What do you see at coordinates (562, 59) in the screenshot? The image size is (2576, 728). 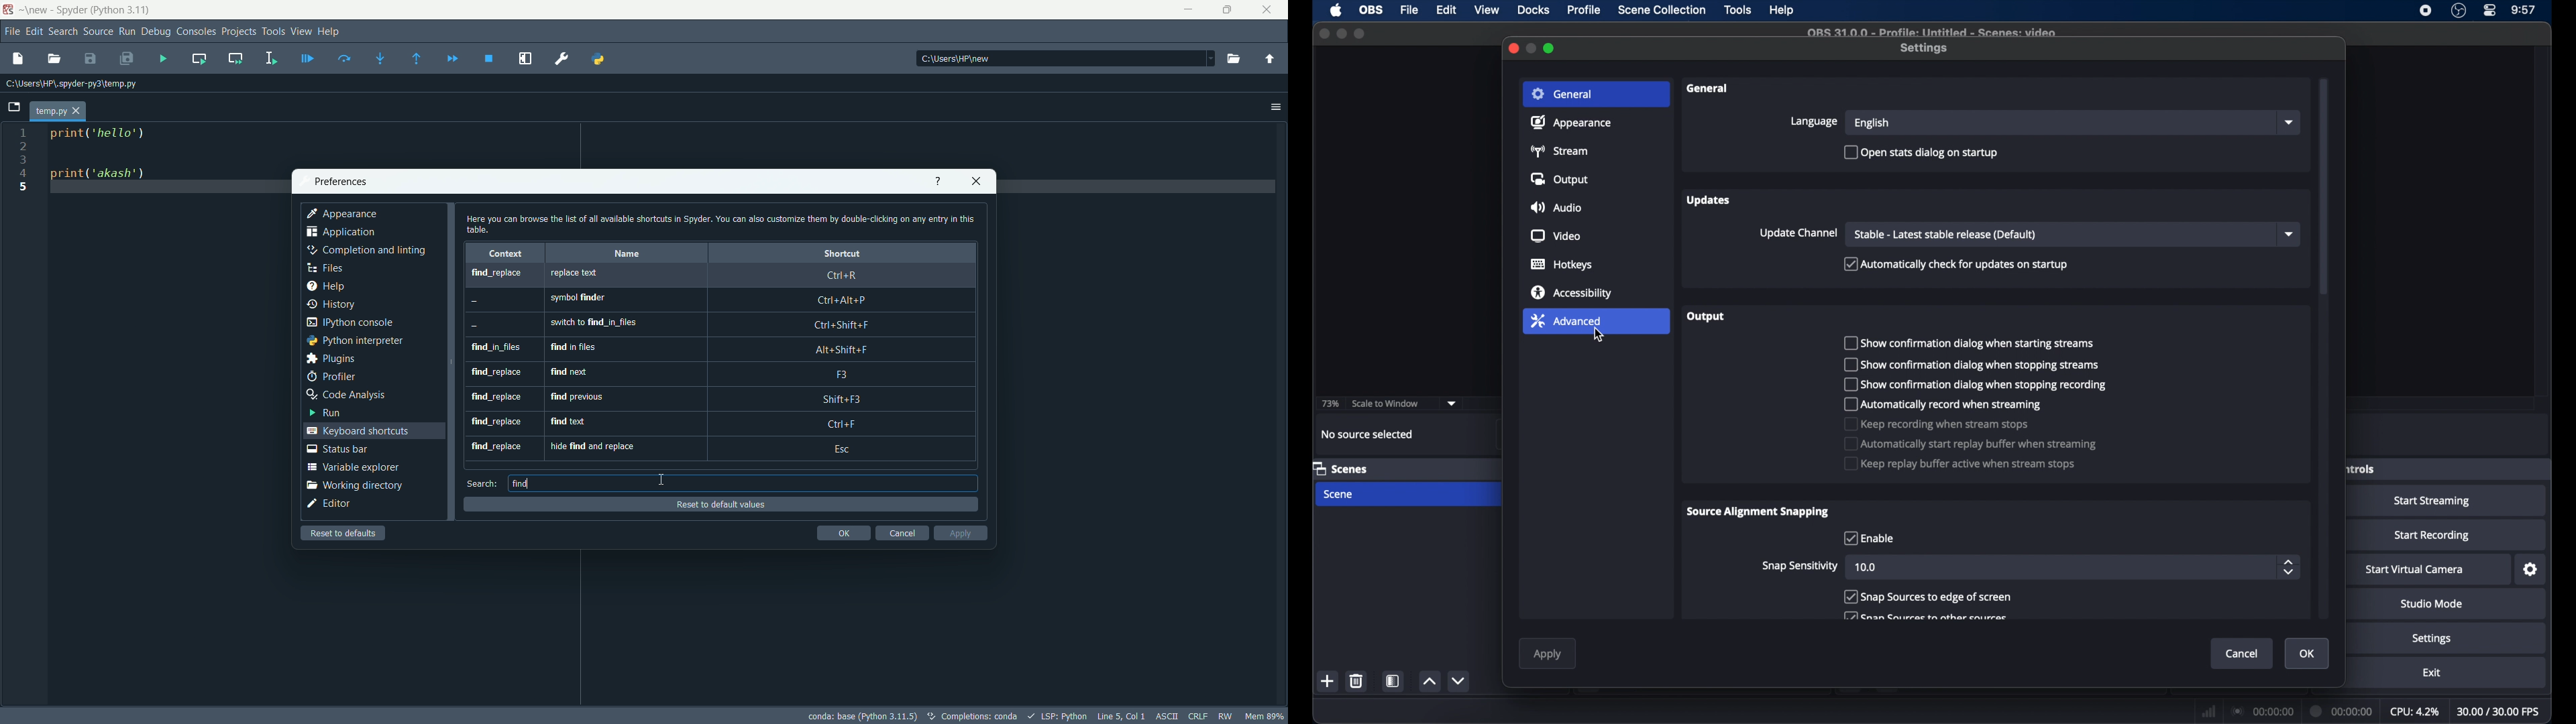 I see `preferences ` at bounding box center [562, 59].